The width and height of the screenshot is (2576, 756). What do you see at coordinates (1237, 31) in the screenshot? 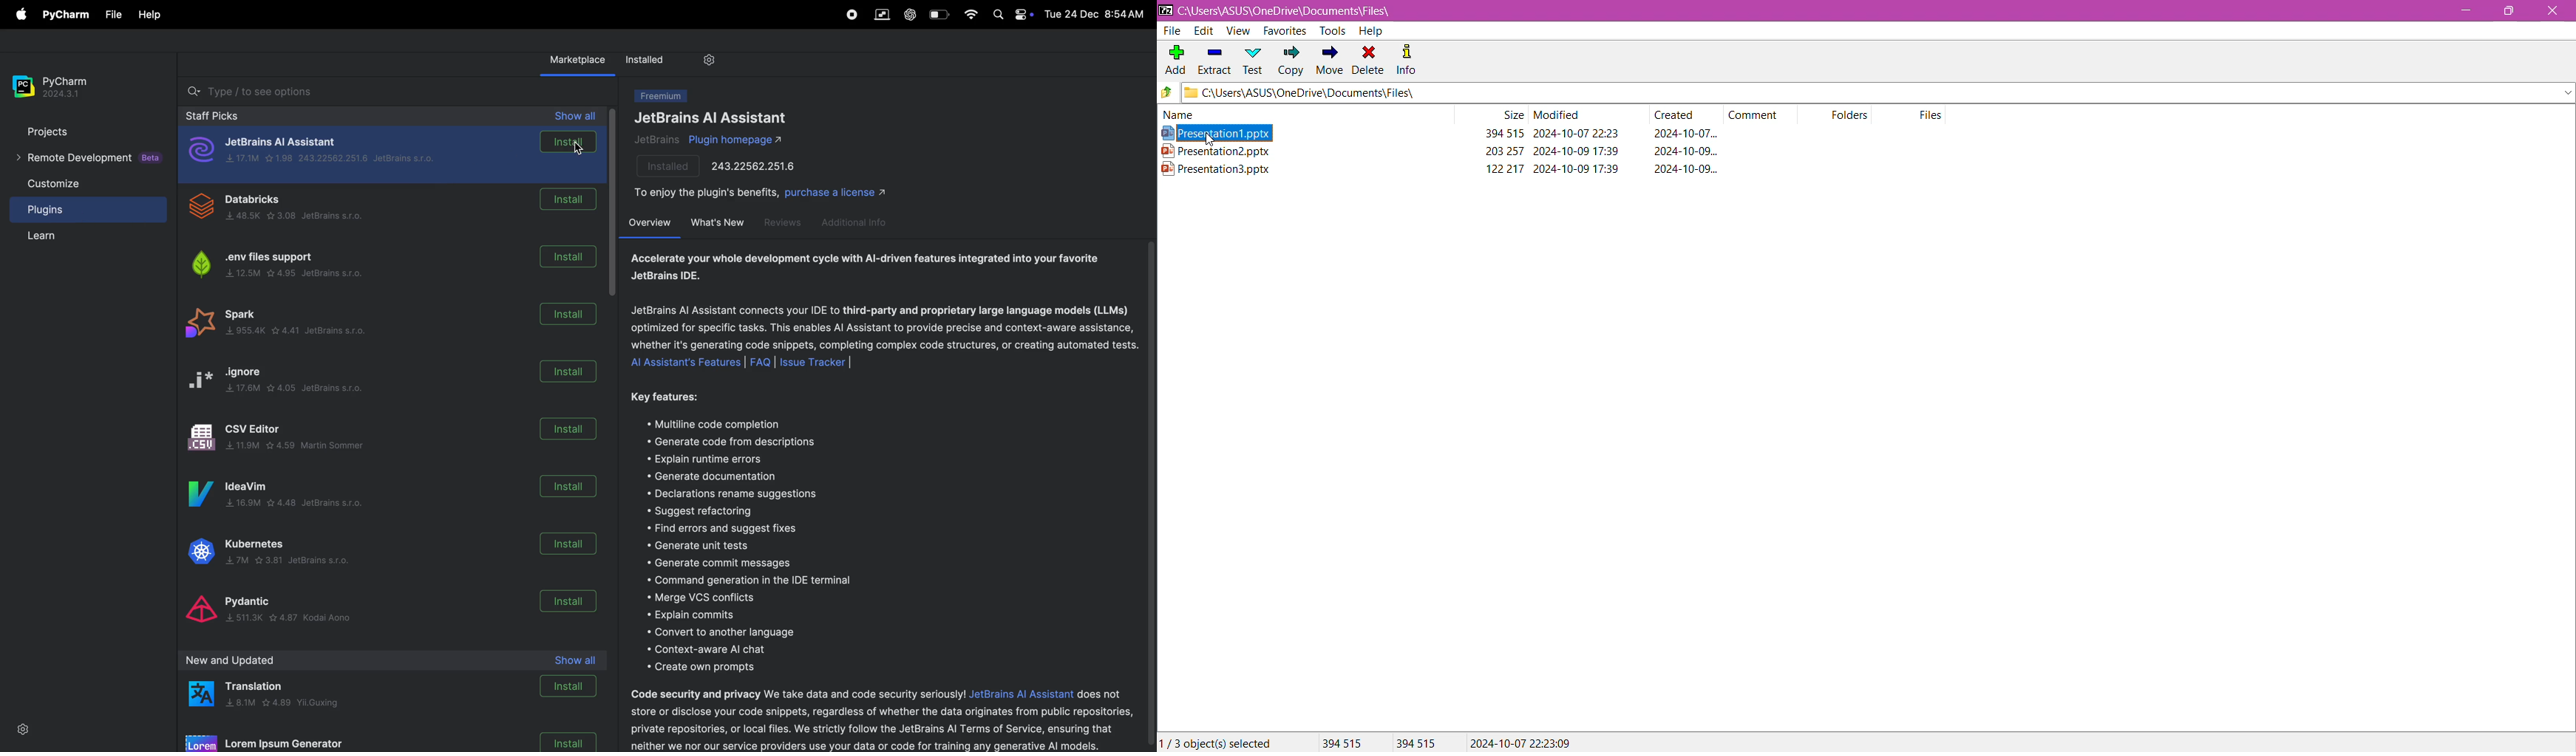
I see `View` at bounding box center [1237, 31].